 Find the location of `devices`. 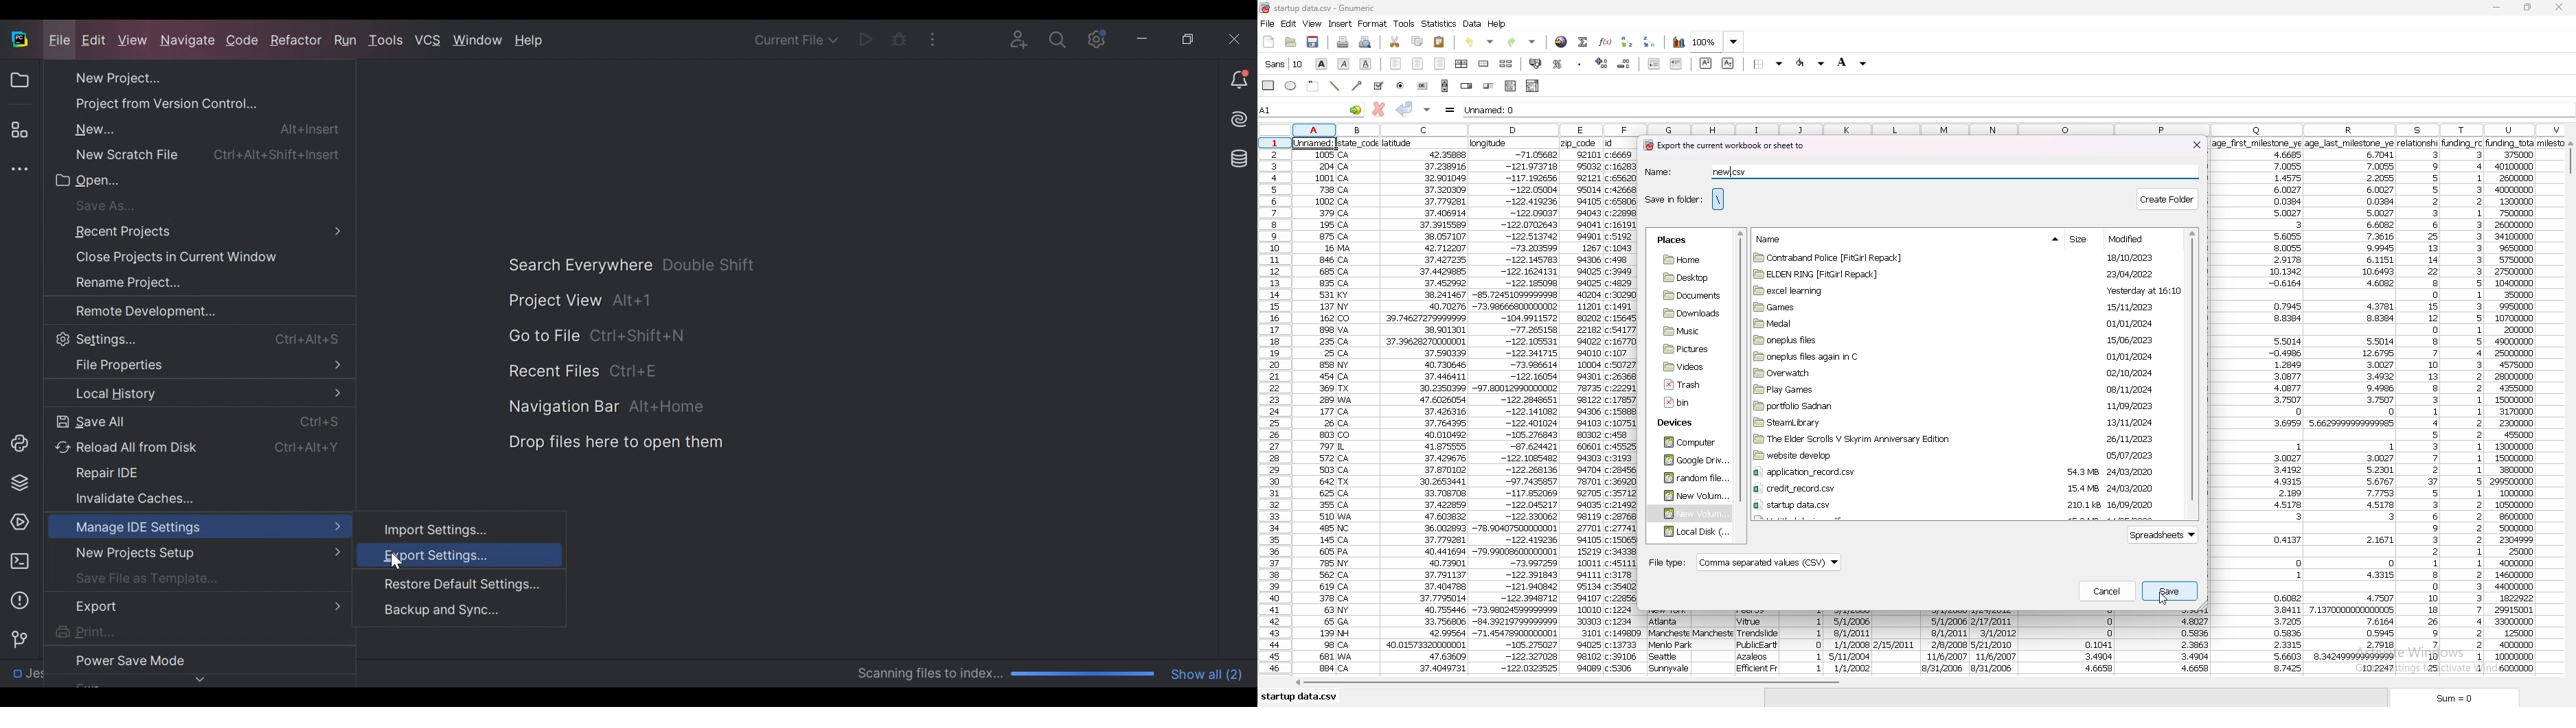

devices is located at coordinates (1679, 424).